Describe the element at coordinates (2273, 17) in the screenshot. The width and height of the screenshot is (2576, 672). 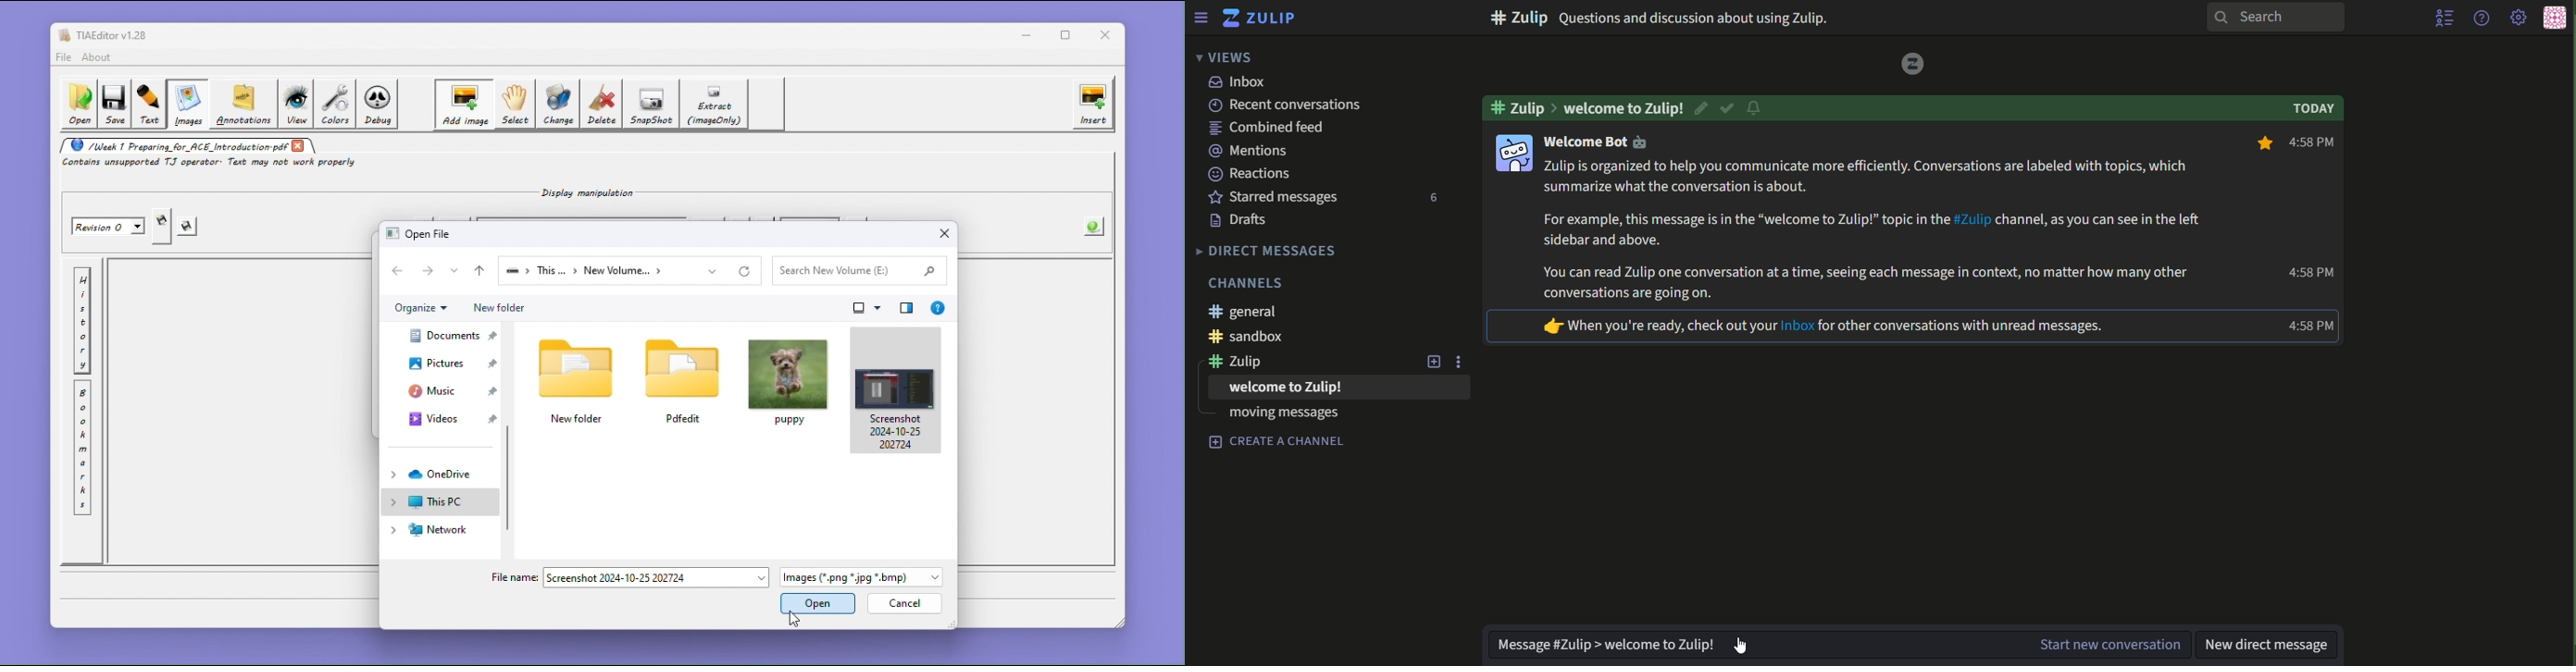
I see `search bar` at that location.